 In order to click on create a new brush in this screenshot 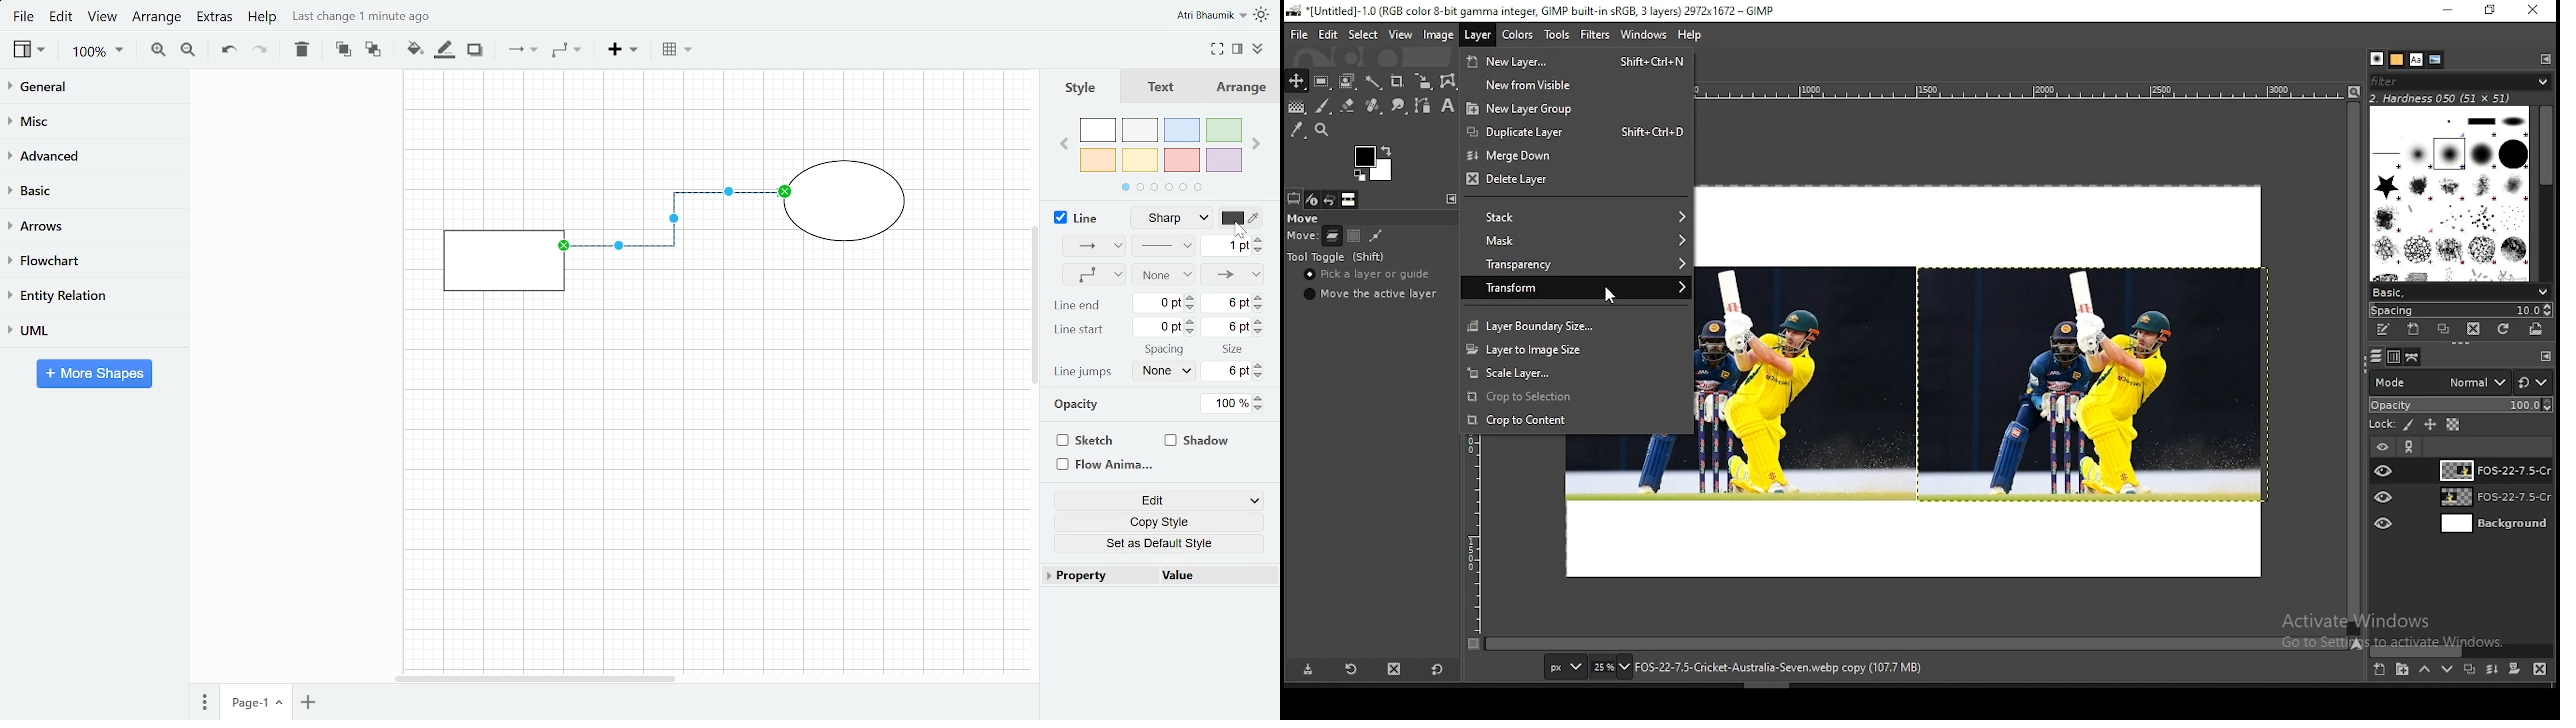, I will do `click(2413, 329)`.